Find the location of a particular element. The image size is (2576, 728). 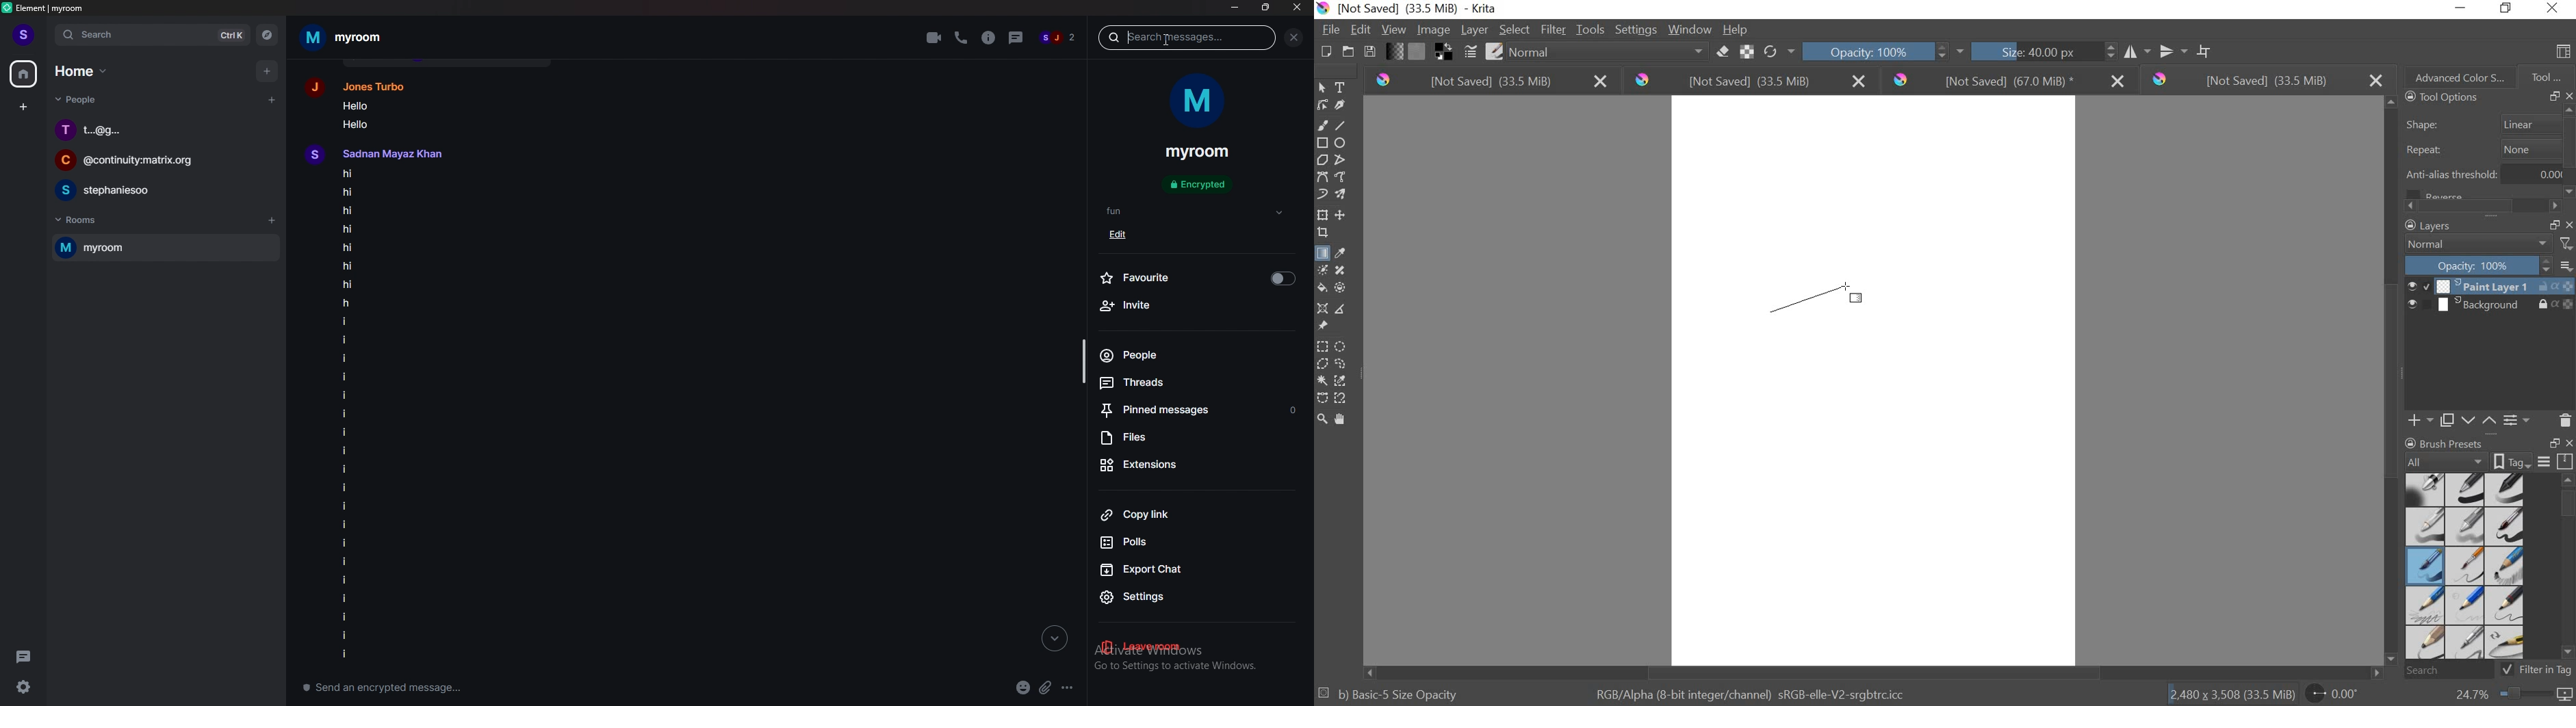

[not saved] (67.0 mb) is located at coordinates (2008, 80).